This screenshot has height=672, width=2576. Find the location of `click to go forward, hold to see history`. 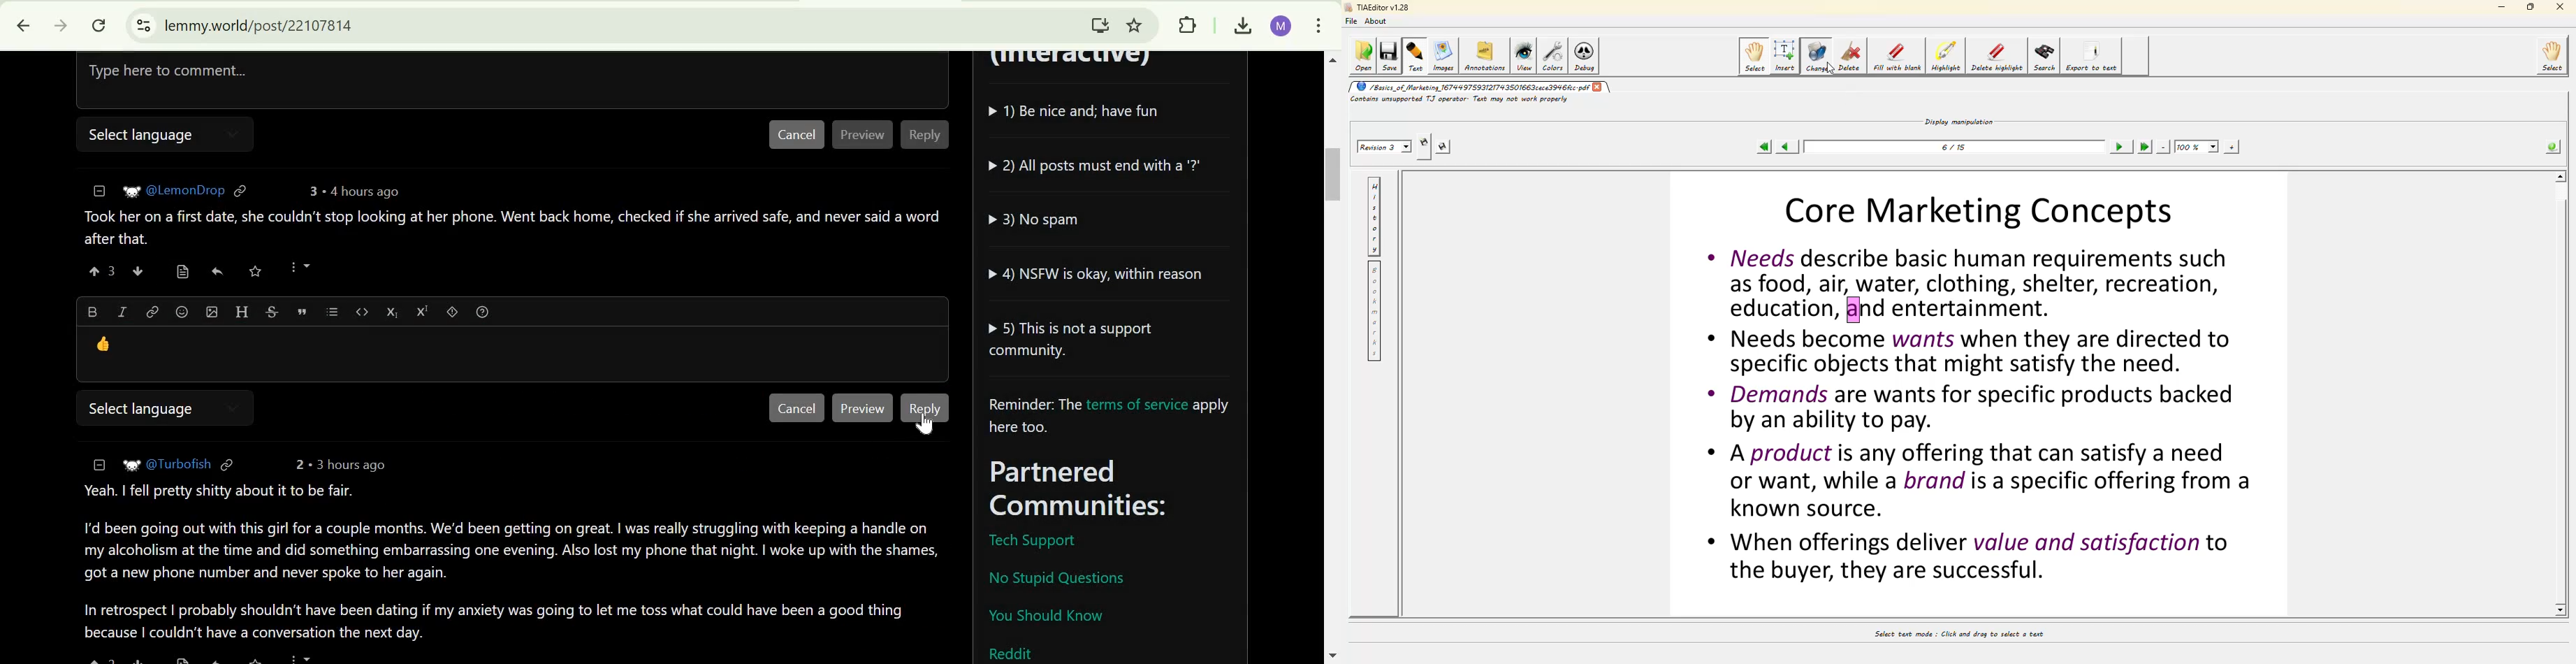

click to go forward, hold to see history is located at coordinates (57, 26).